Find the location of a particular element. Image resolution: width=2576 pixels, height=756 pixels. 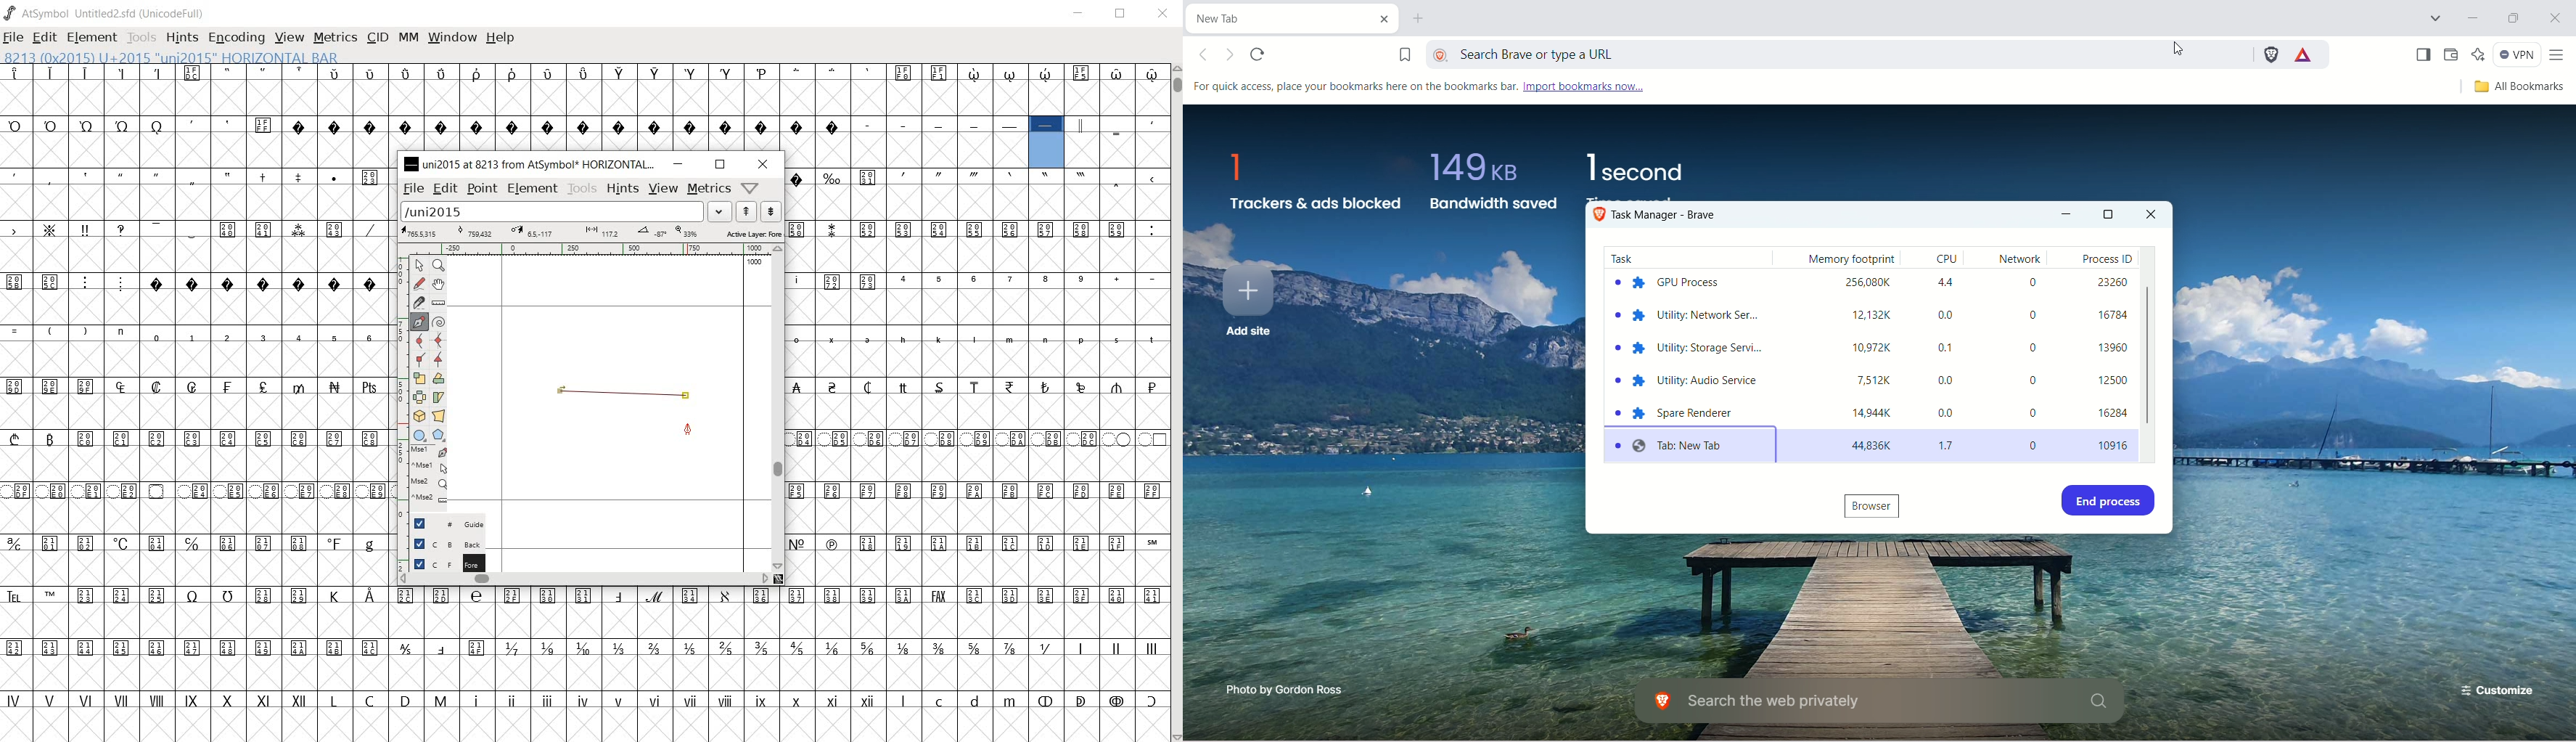

add a point, then drag out its control points is located at coordinates (417, 320).